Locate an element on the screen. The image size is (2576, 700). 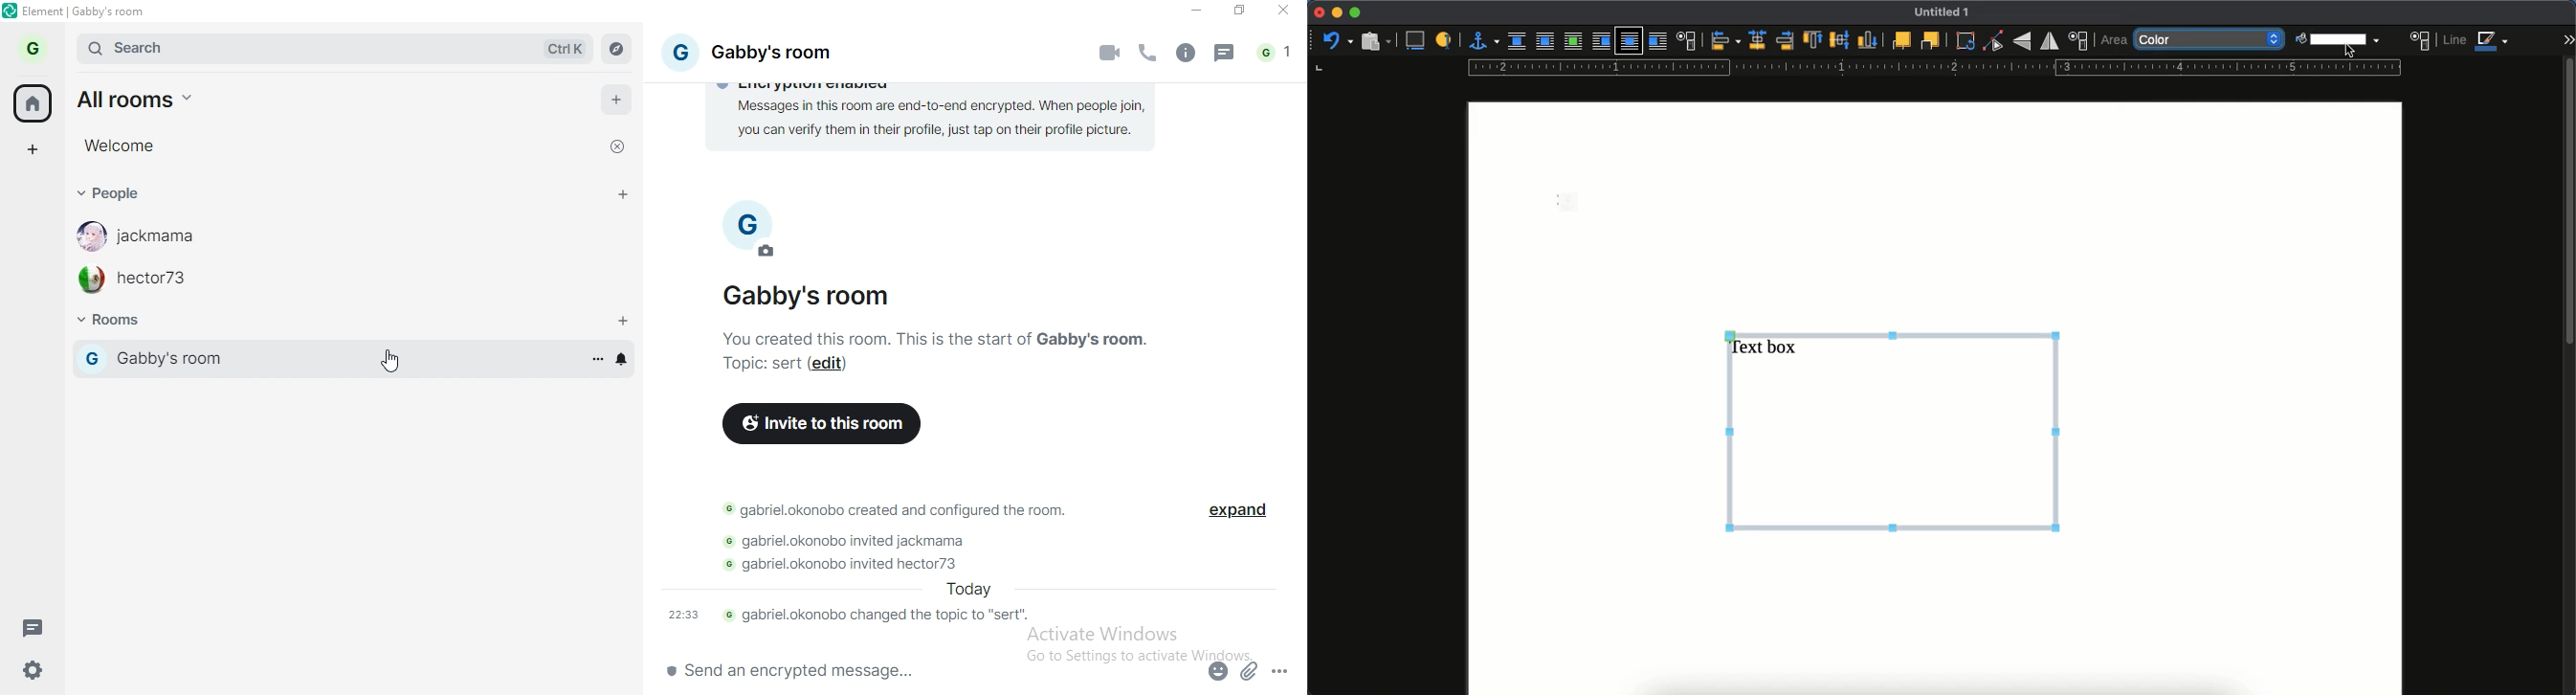
bottom is located at coordinates (1869, 41).